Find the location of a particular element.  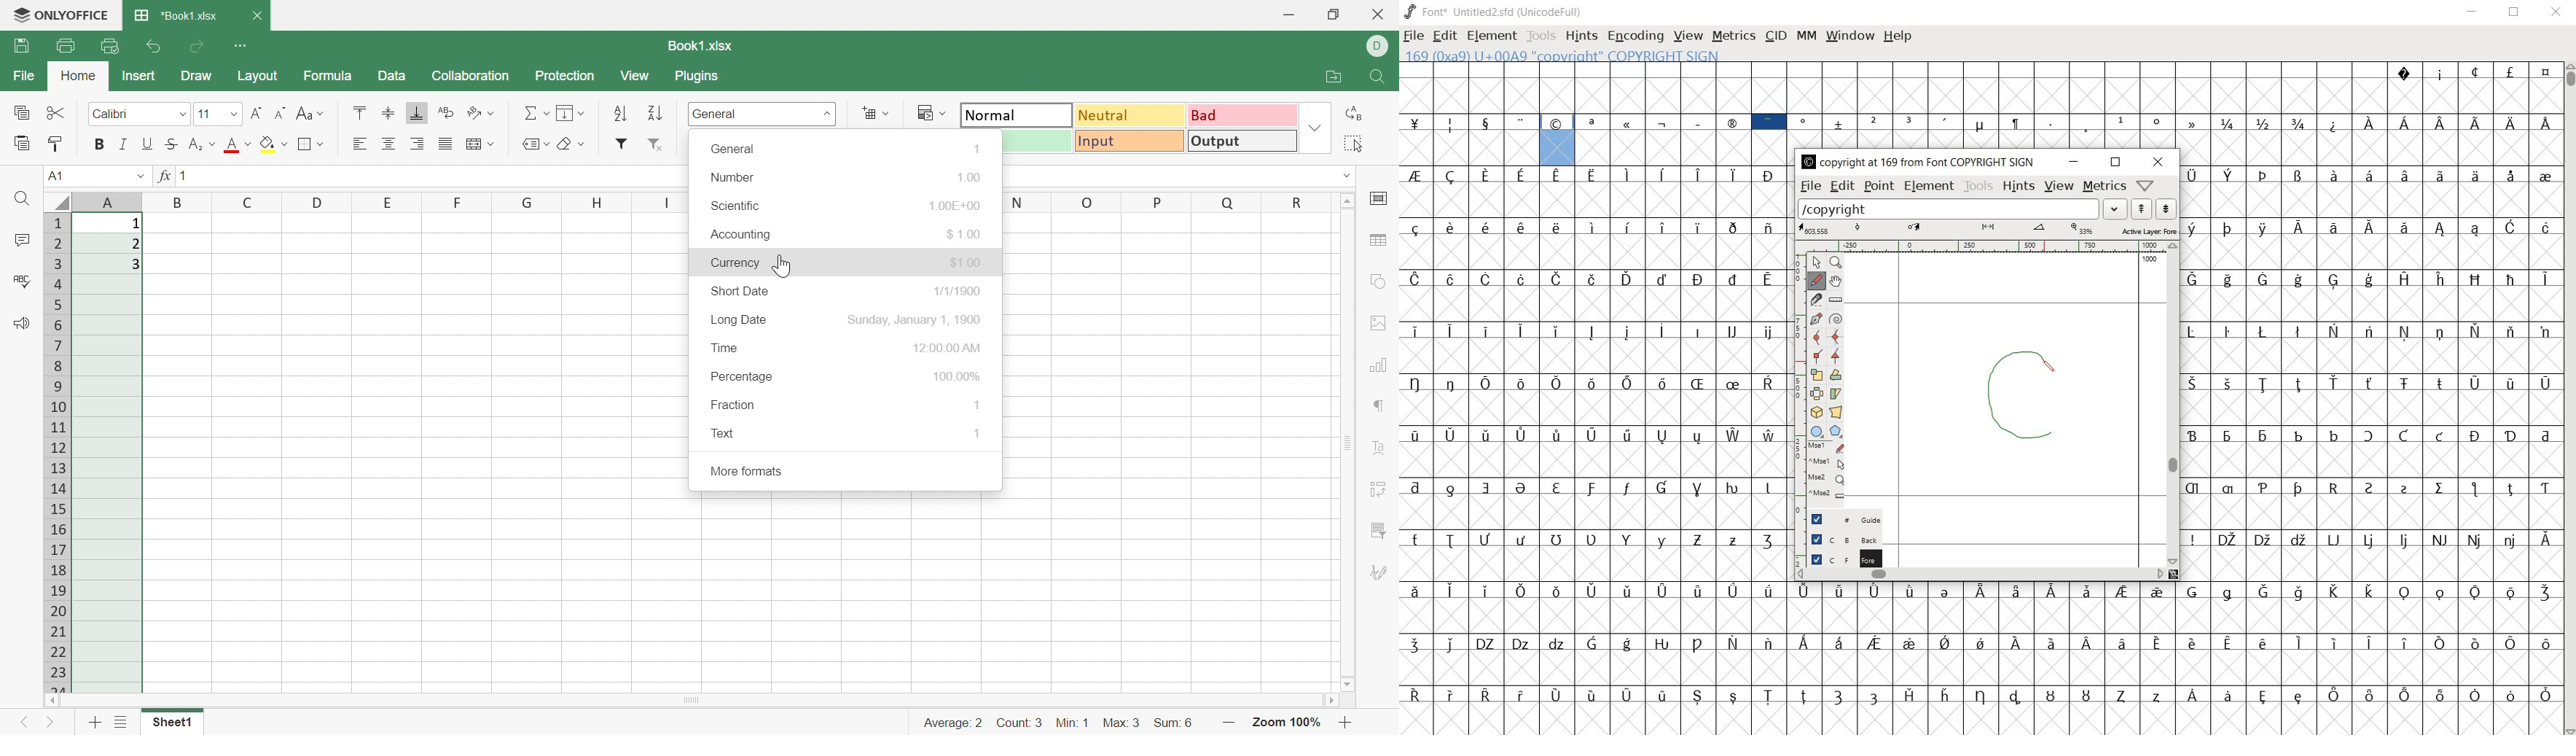

Row numbers is located at coordinates (59, 452).